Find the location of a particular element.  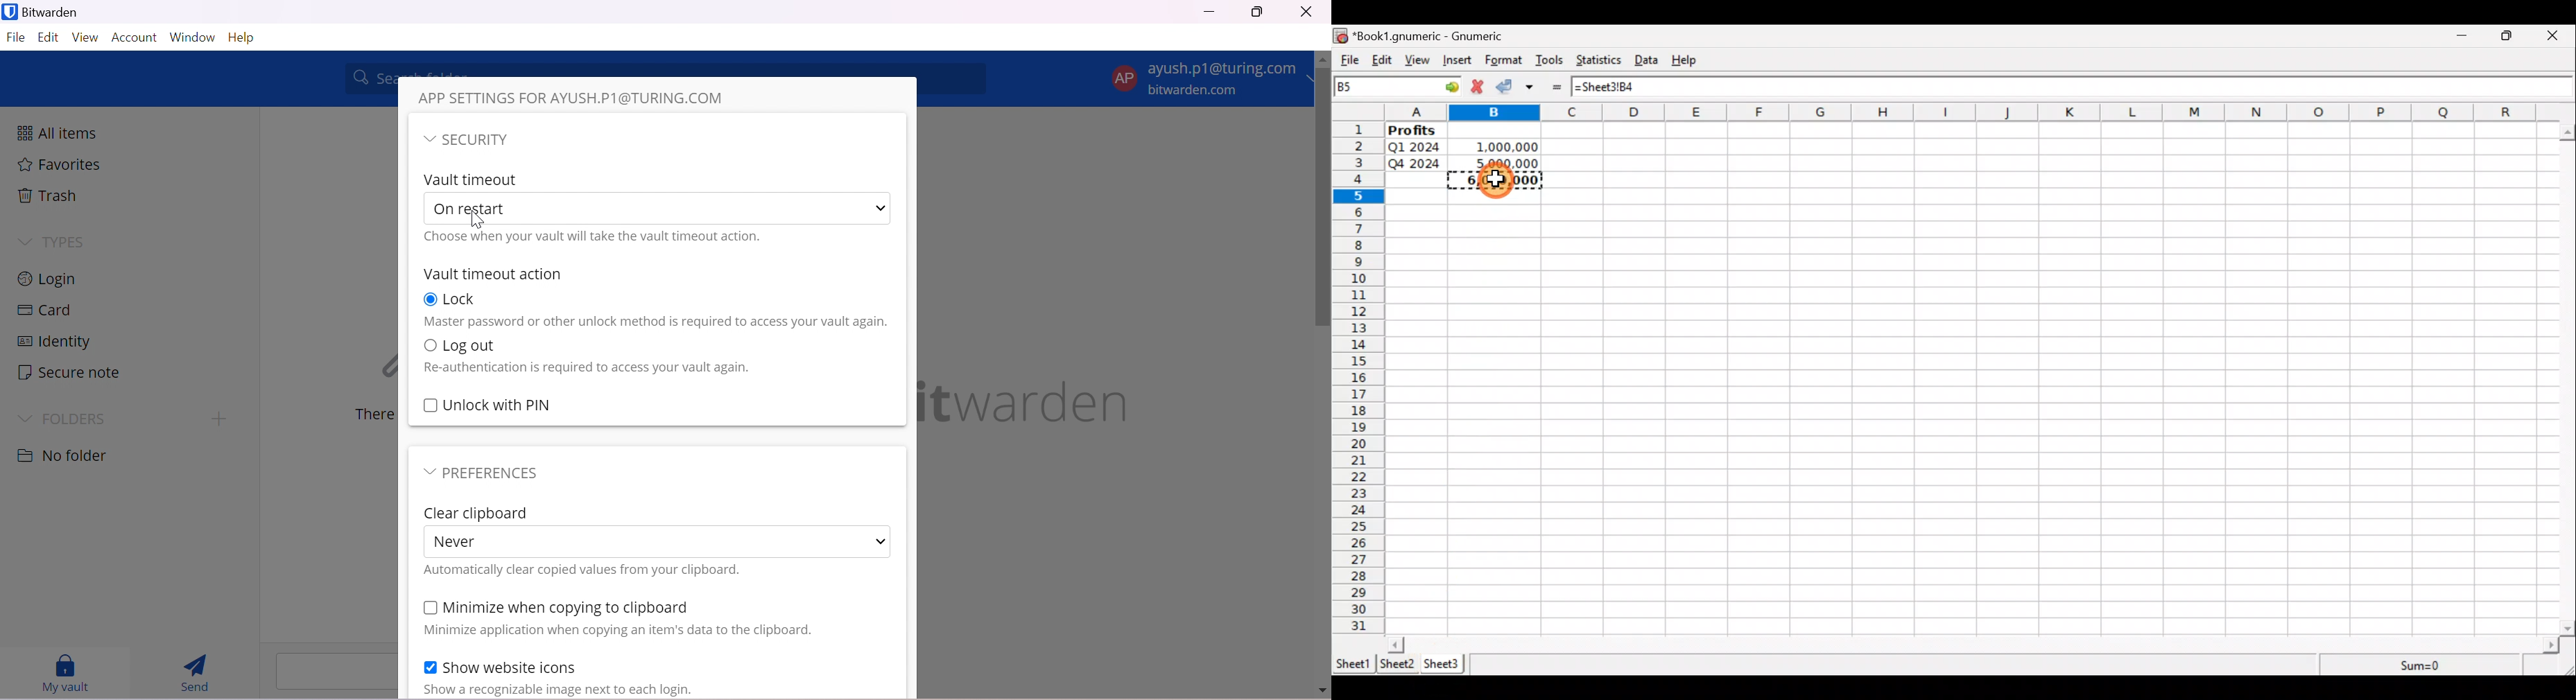

Help is located at coordinates (1691, 60).